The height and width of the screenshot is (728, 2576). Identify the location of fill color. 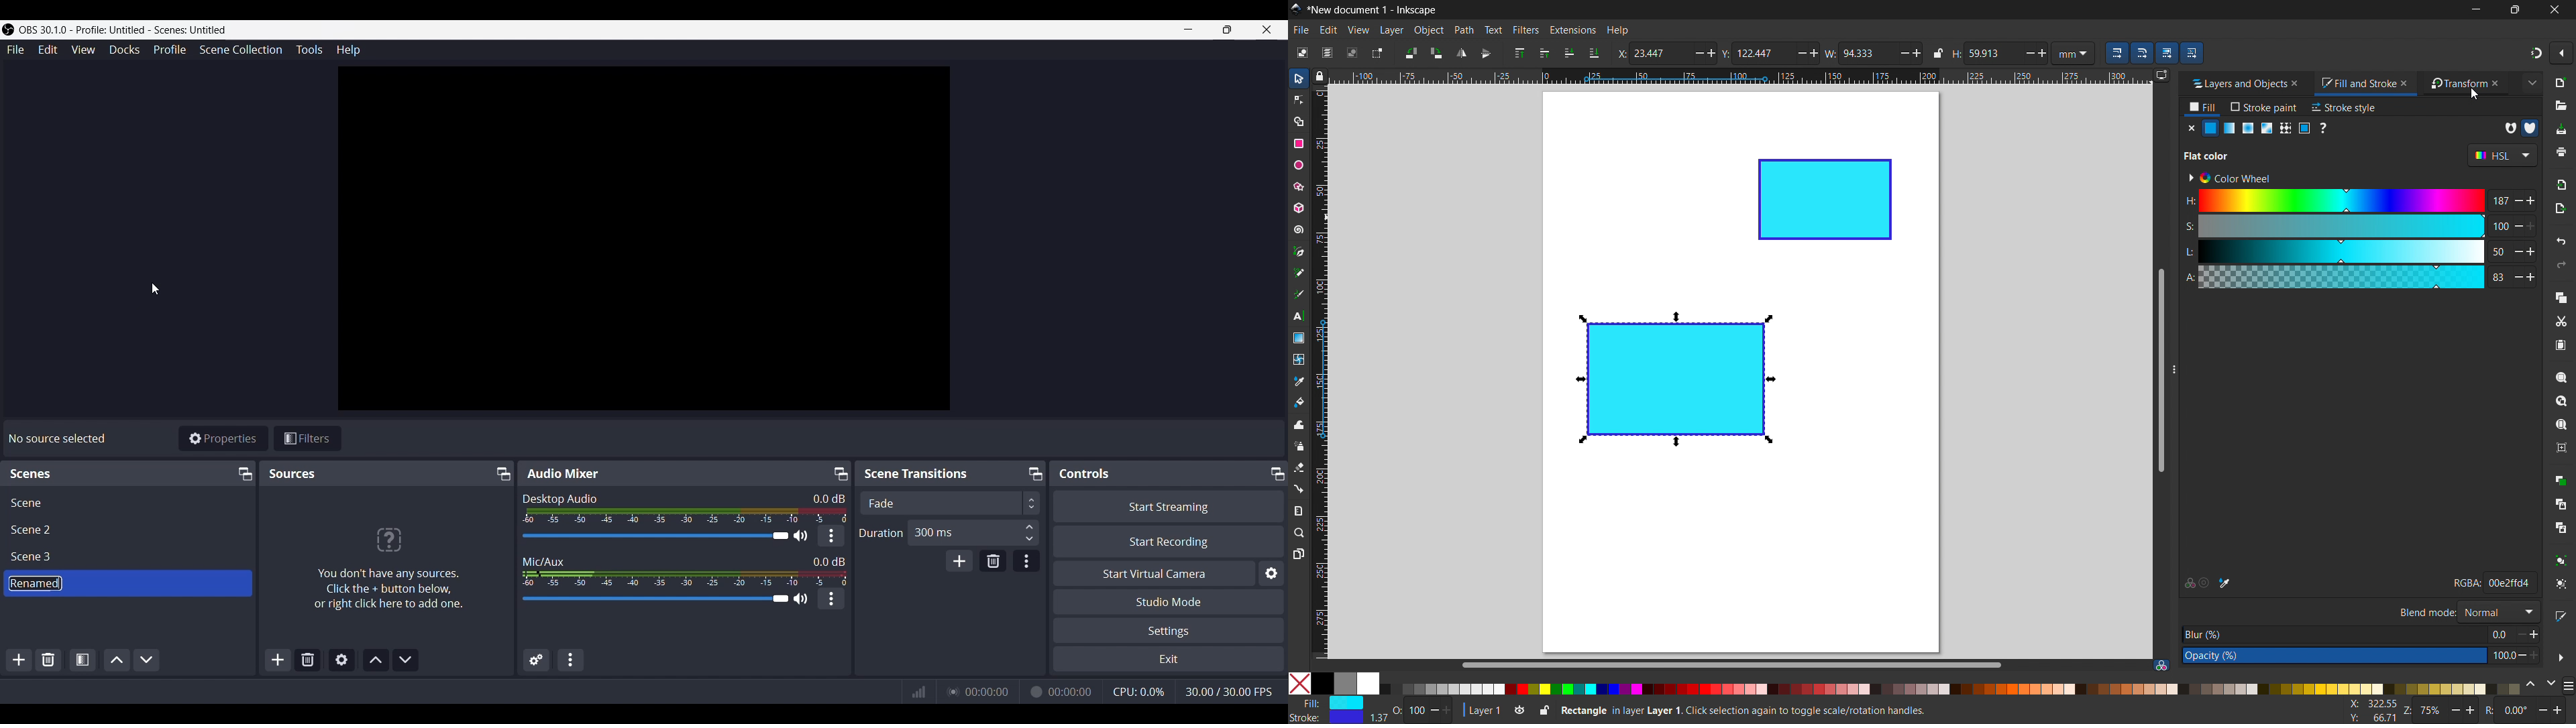
(2211, 128).